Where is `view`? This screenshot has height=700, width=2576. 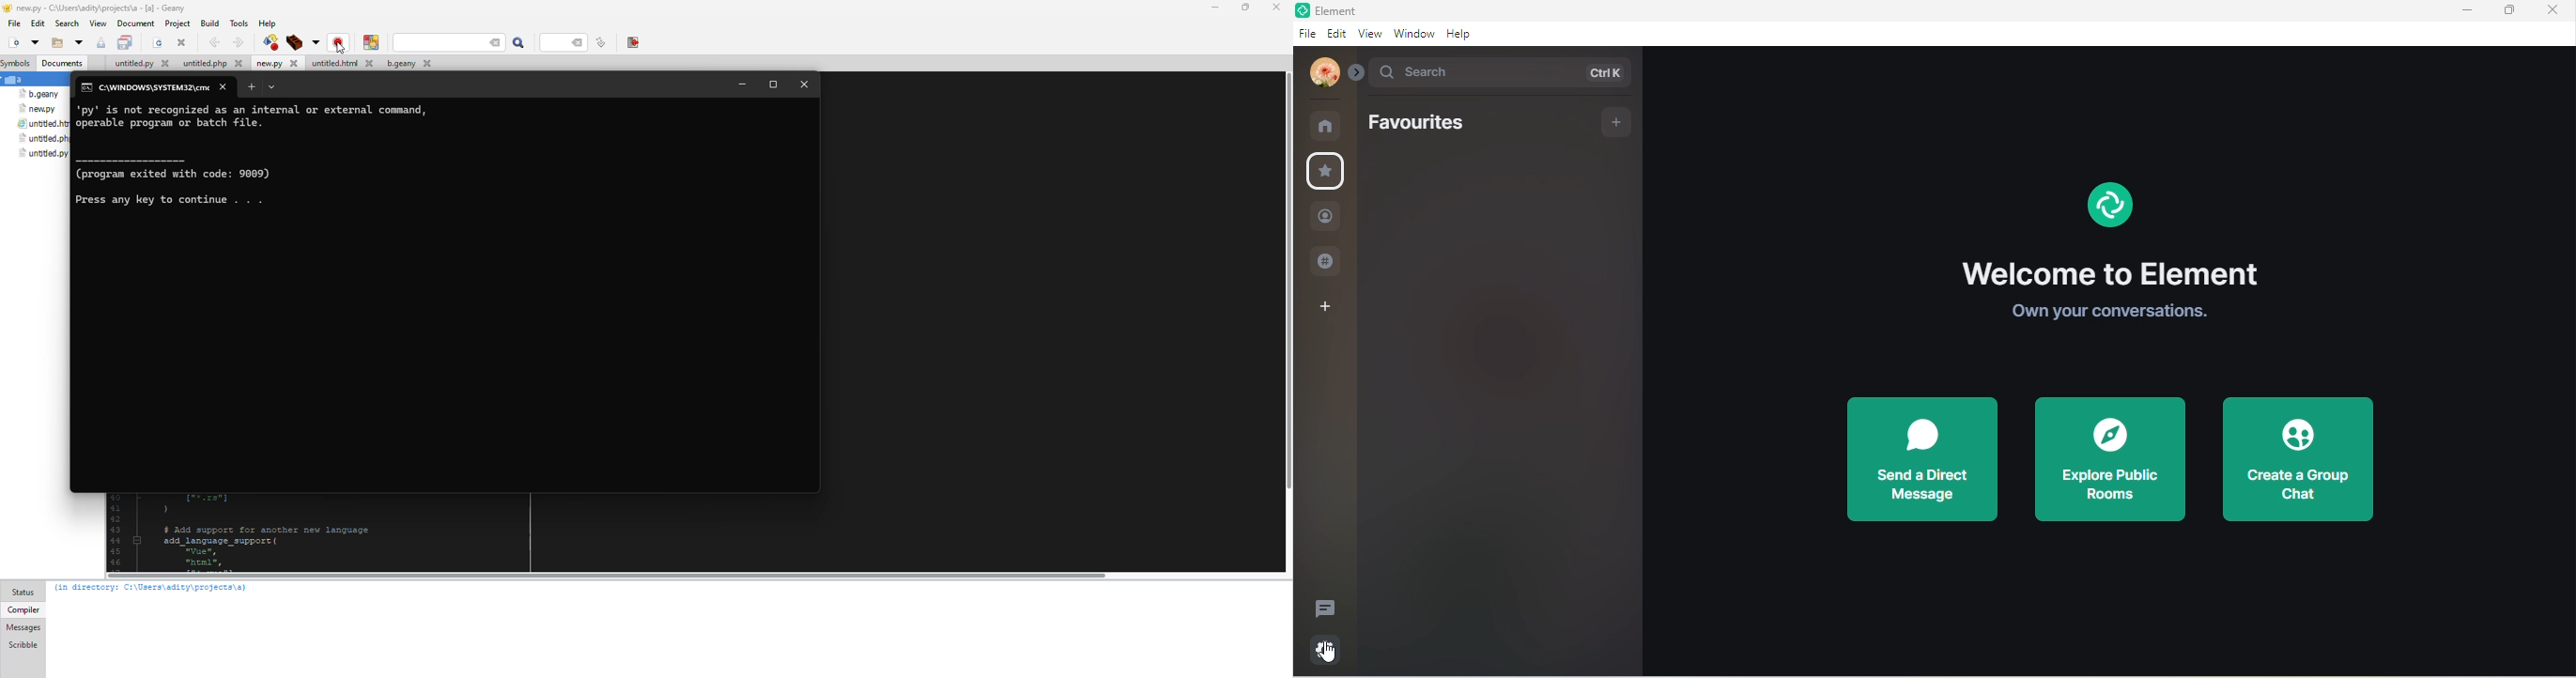 view is located at coordinates (1368, 36).